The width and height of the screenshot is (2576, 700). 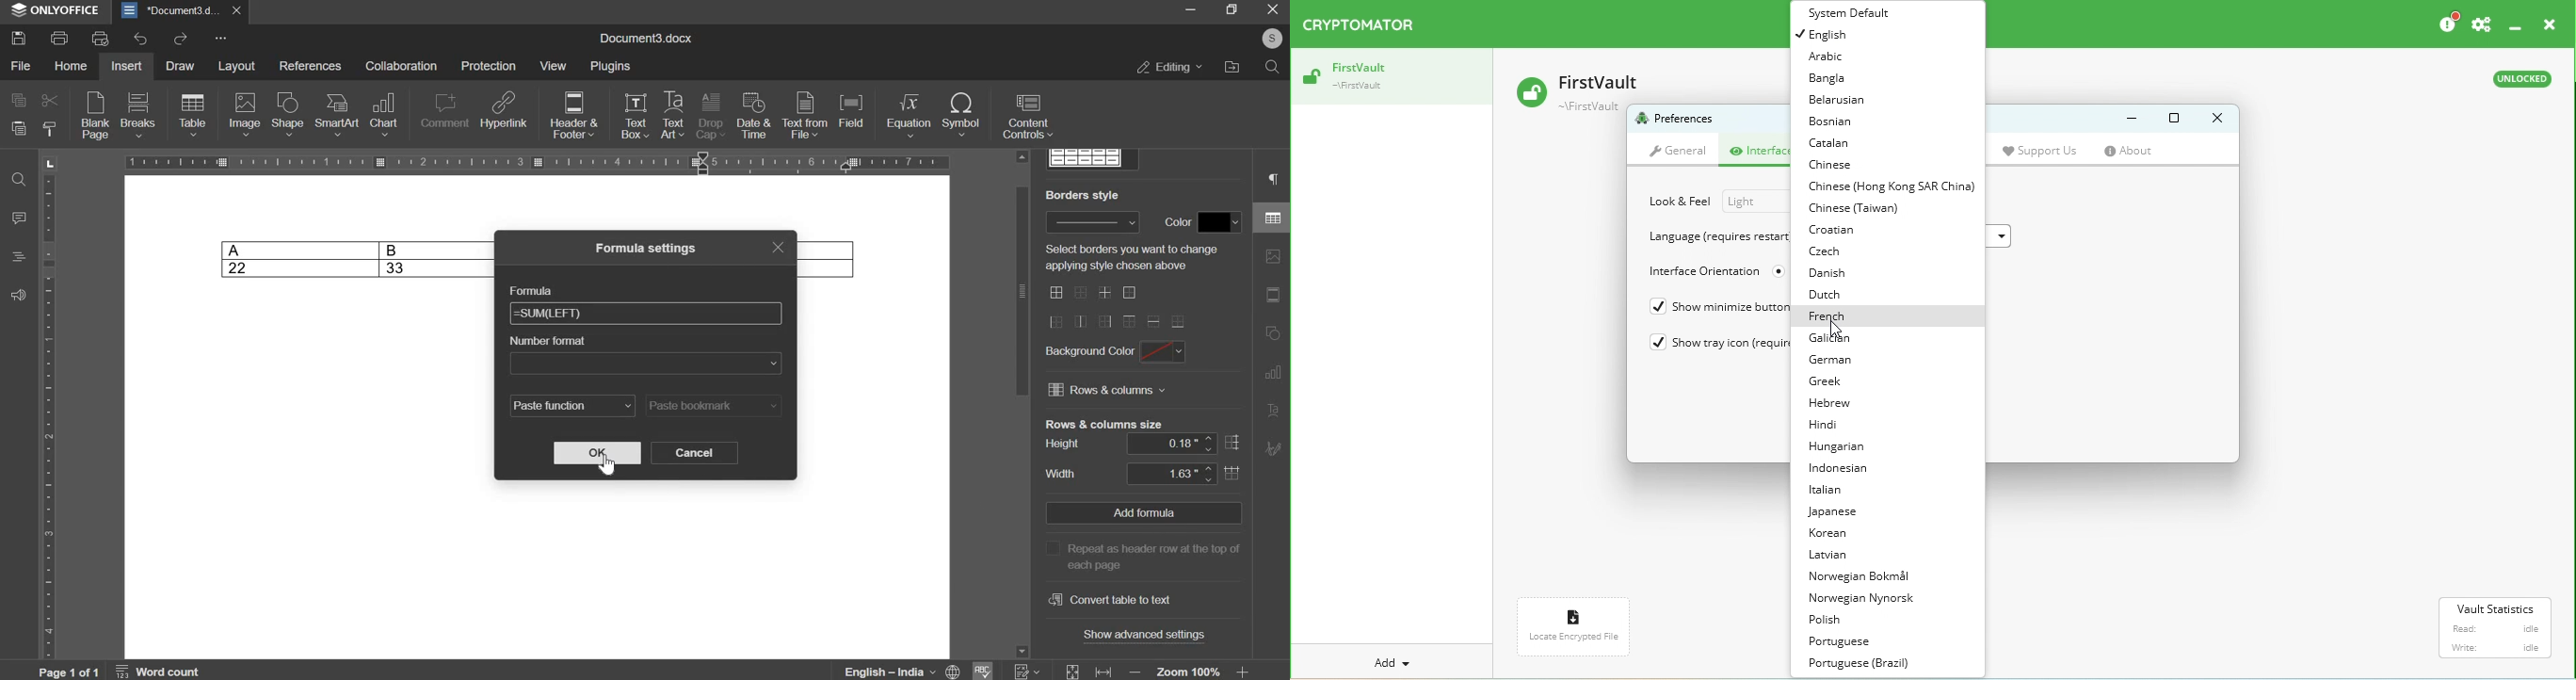 What do you see at coordinates (1220, 223) in the screenshot?
I see `border color` at bounding box center [1220, 223].